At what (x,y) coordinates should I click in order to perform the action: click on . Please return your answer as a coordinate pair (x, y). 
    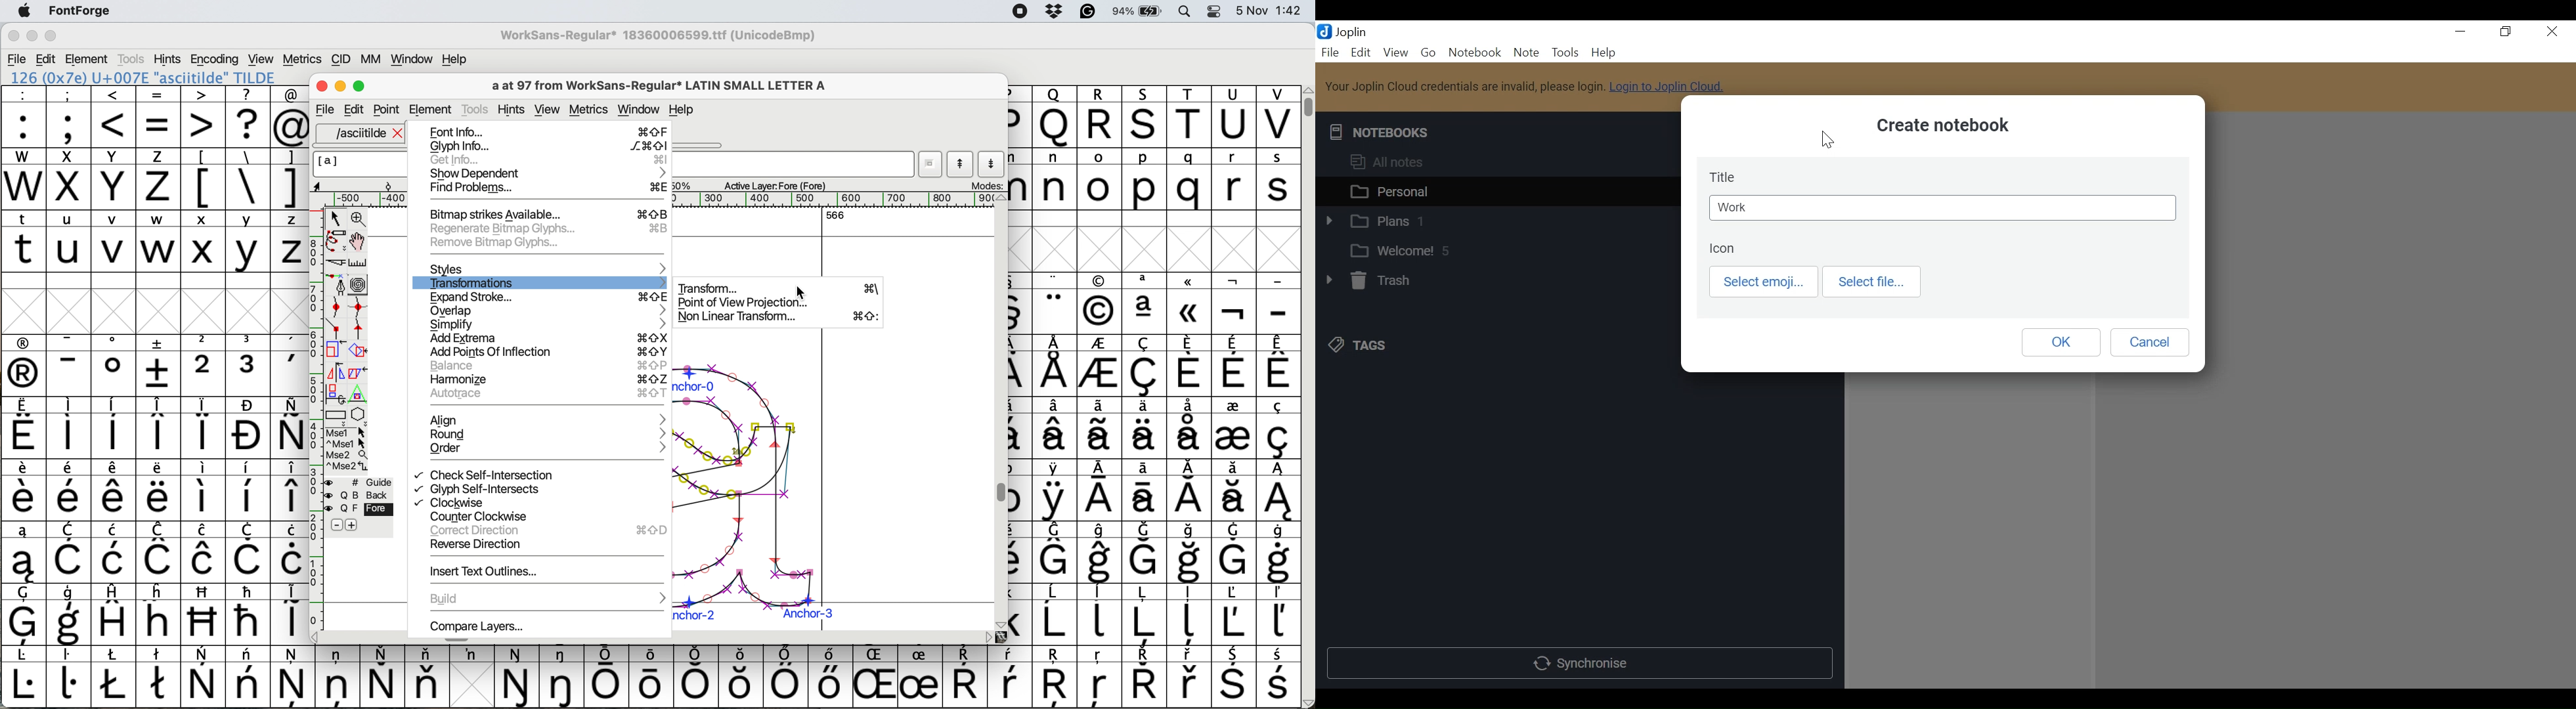
    Looking at the image, I should click on (1099, 304).